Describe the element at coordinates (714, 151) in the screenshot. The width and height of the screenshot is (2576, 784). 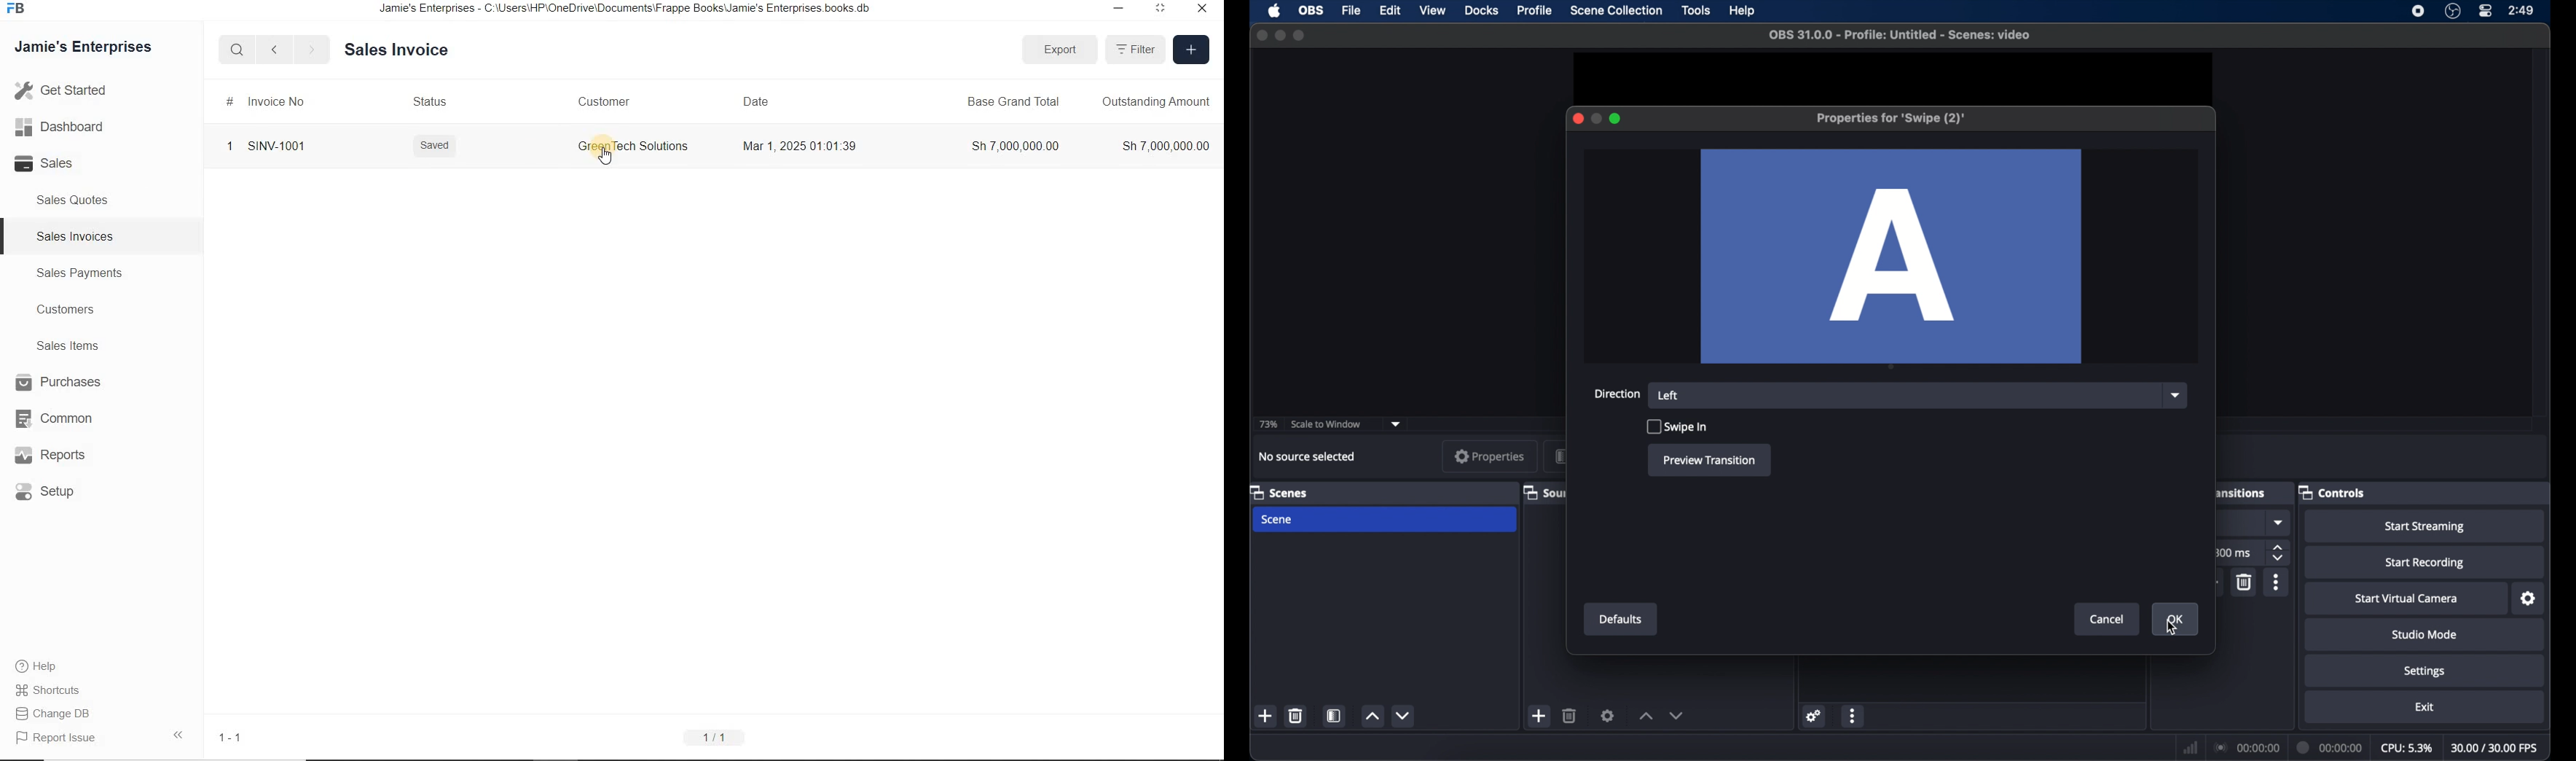
I see `1 SINV-1001 Saved GregnTech Solutions Mar 1, 2025 01:01:39 Sh 7,000,000.00 Sh 7,000,000.00` at that location.